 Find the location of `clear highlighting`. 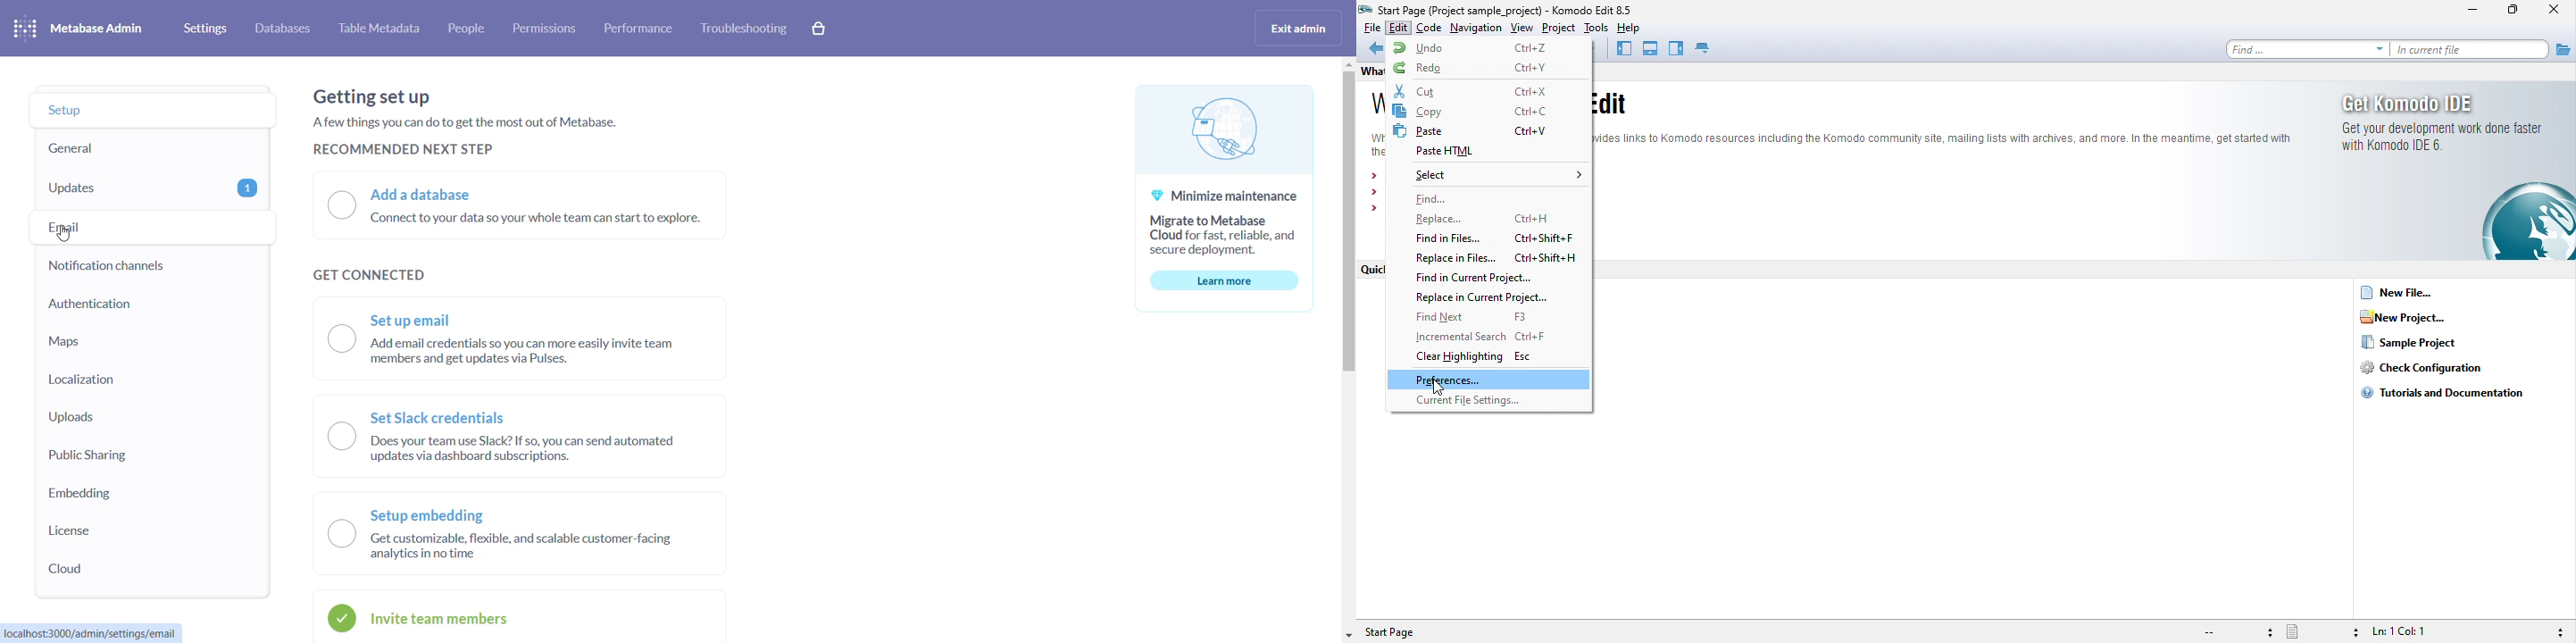

clear highlighting is located at coordinates (1492, 357).